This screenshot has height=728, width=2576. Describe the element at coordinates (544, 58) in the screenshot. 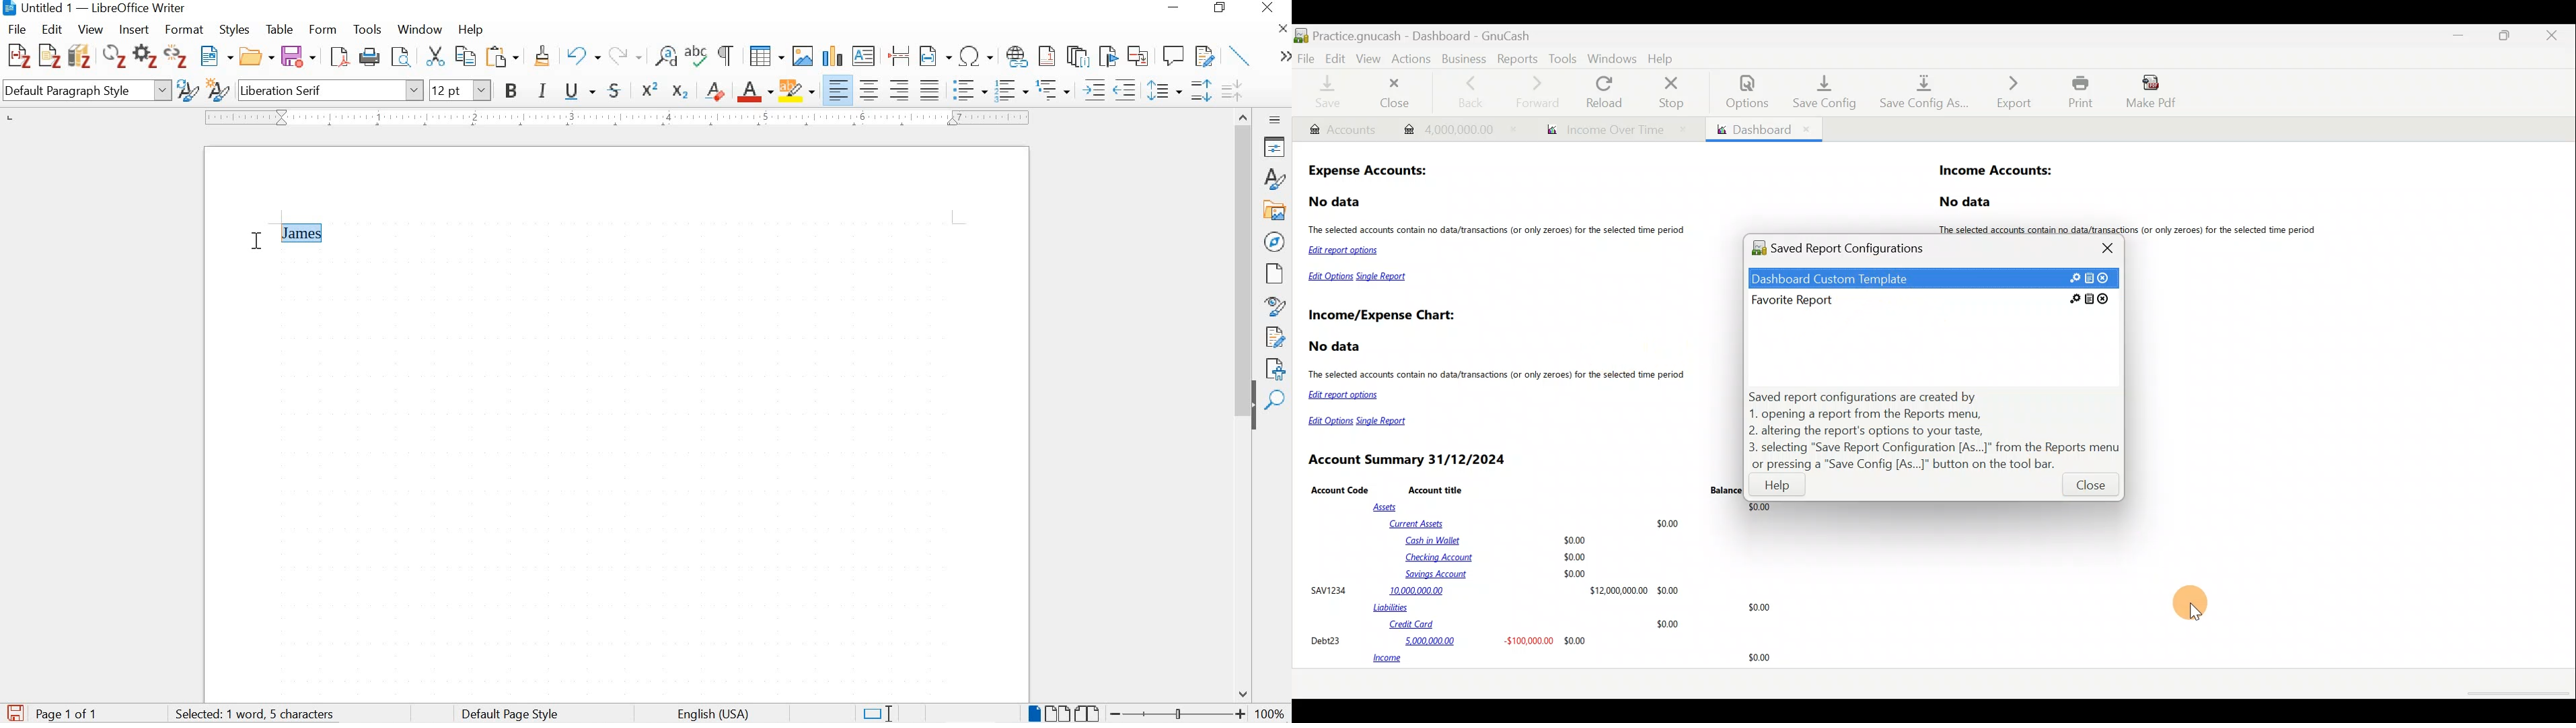

I see `clone formatting` at that location.